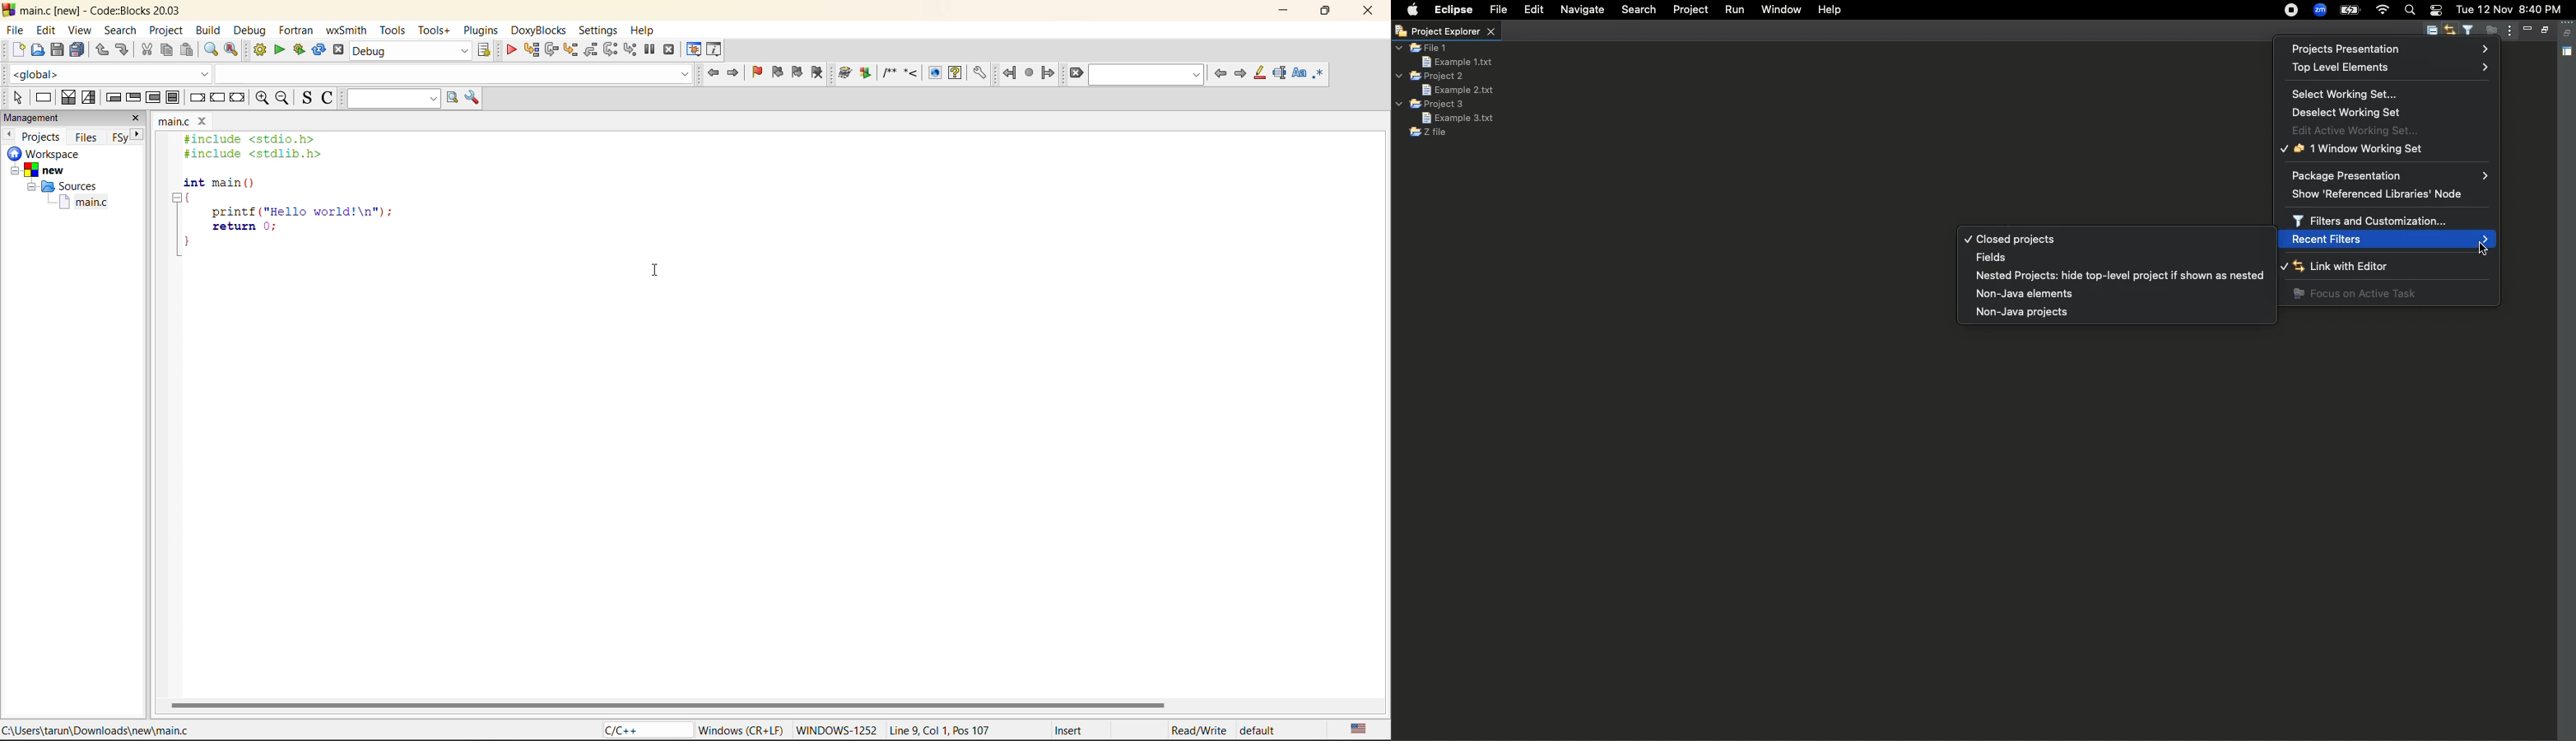 The height and width of the screenshot is (756, 2576). Describe the element at coordinates (68, 97) in the screenshot. I see `decision` at that location.